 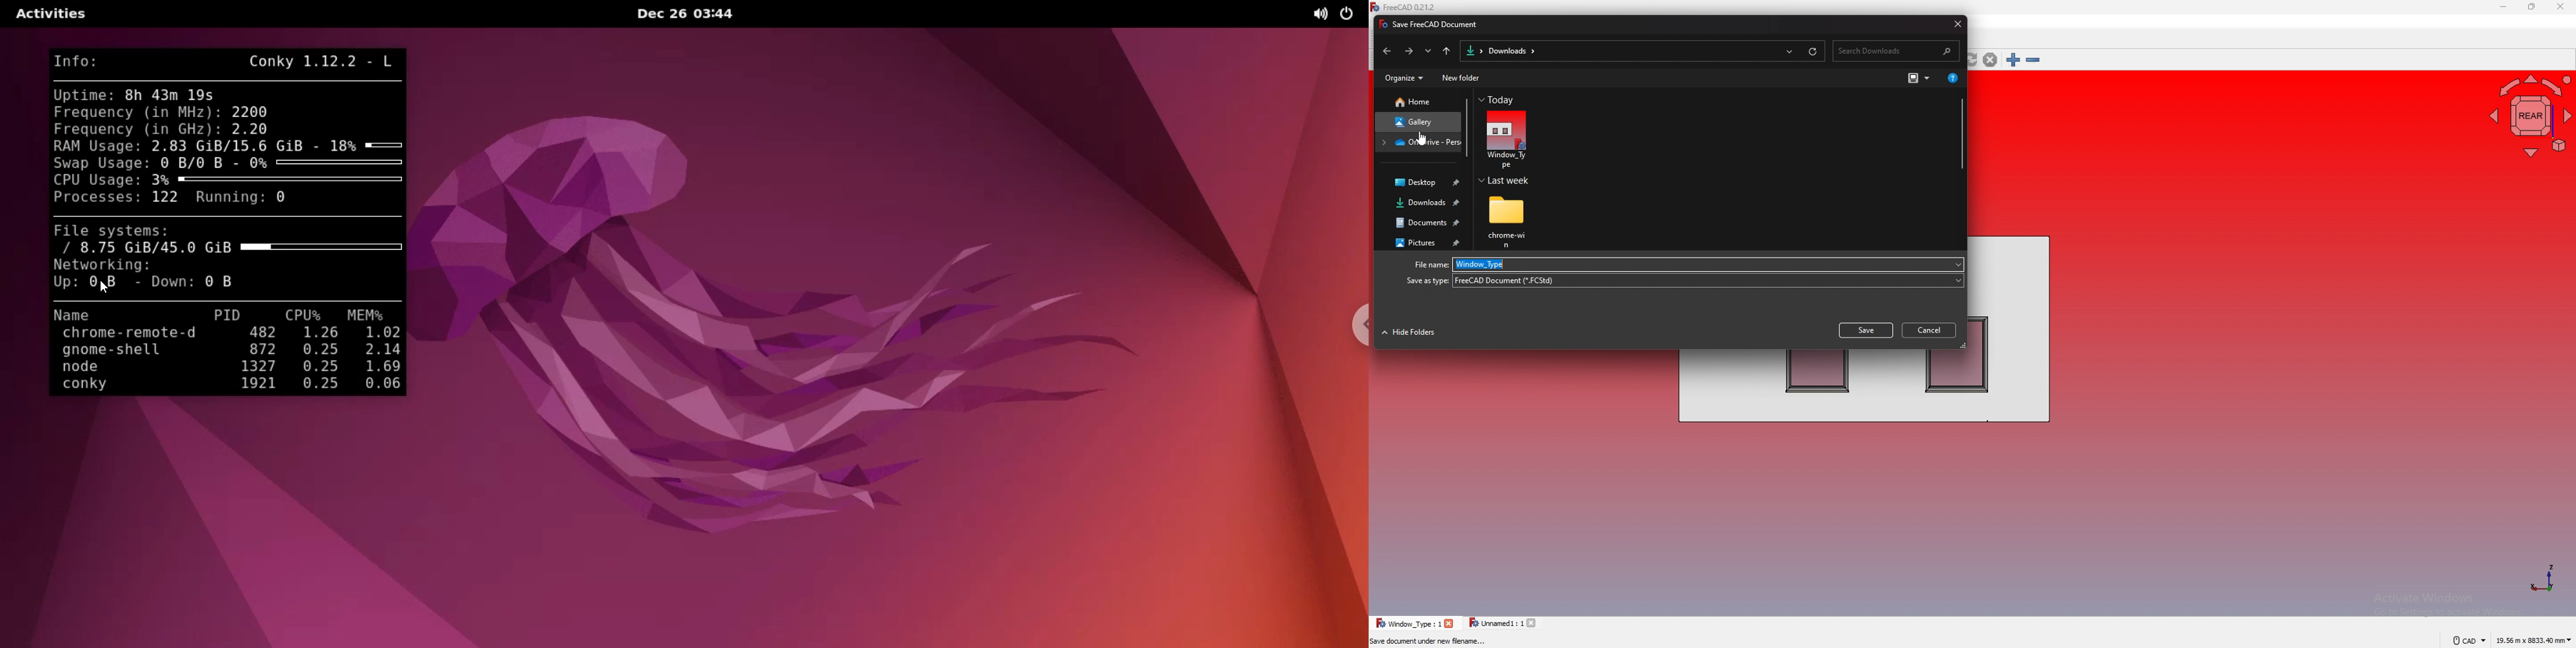 I want to click on refresh, so click(x=1813, y=50).